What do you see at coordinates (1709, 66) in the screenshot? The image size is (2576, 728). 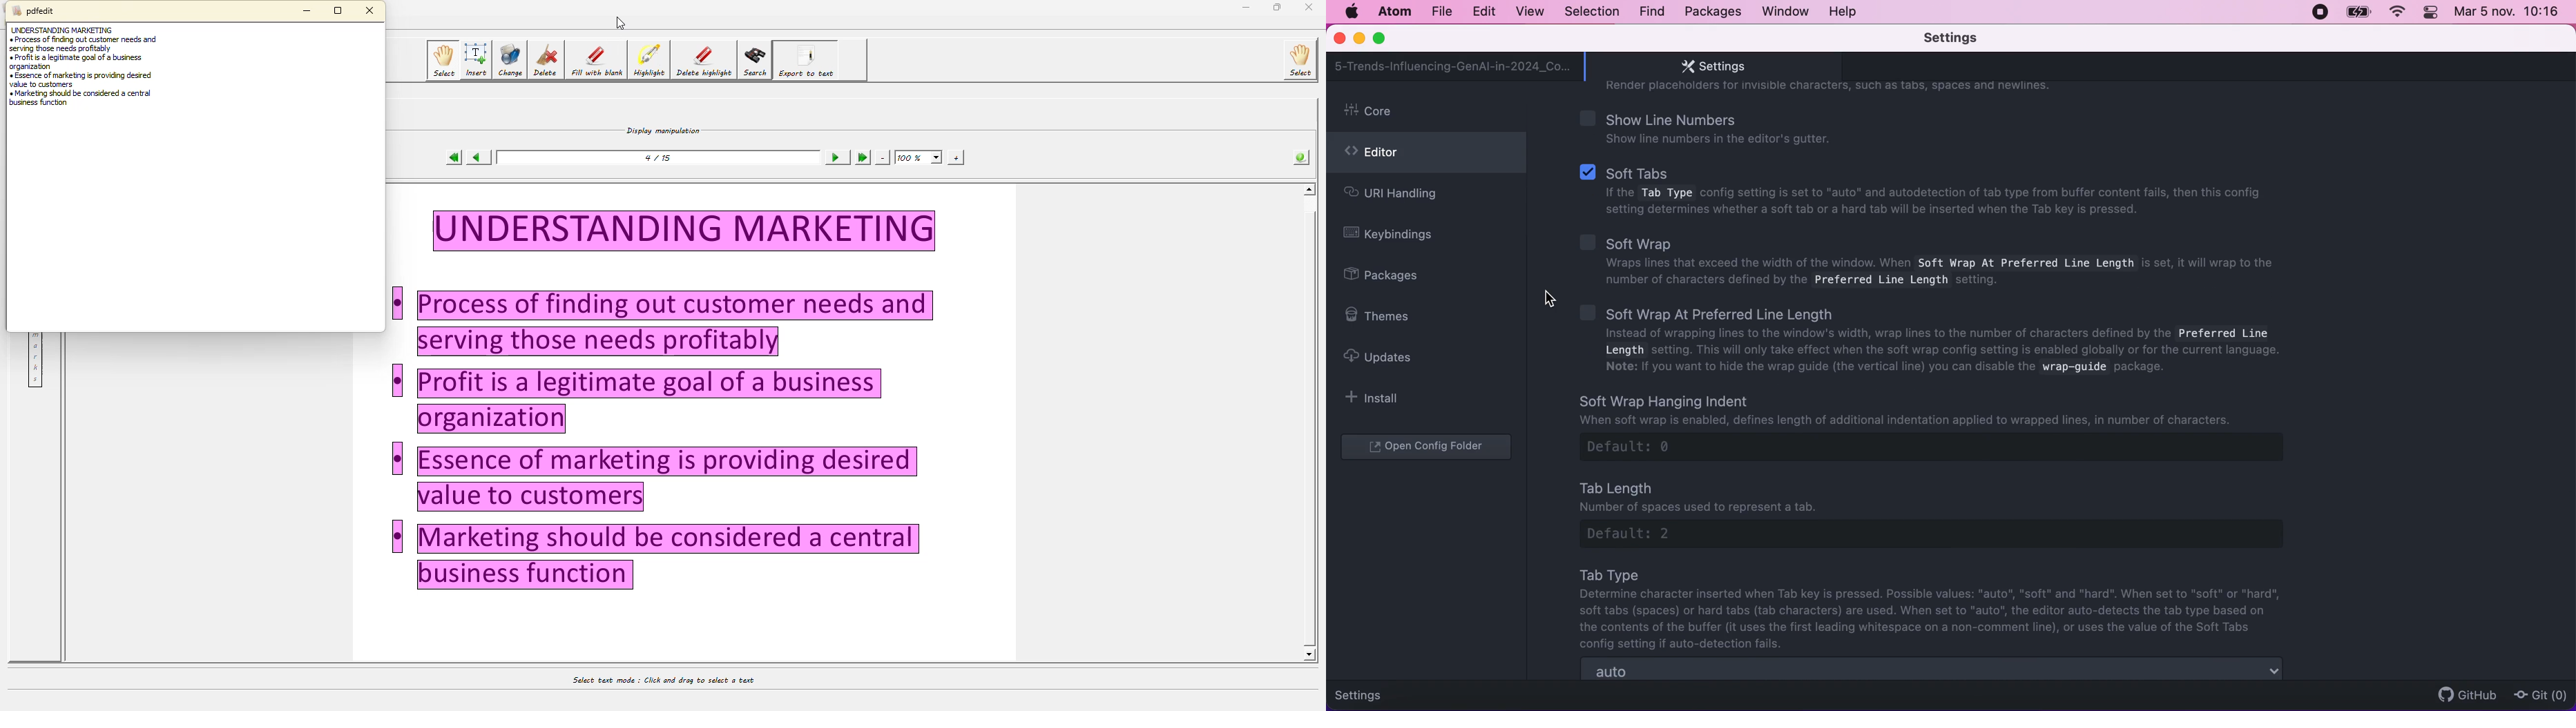 I see `settings tab` at bounding box center [1709, 66].